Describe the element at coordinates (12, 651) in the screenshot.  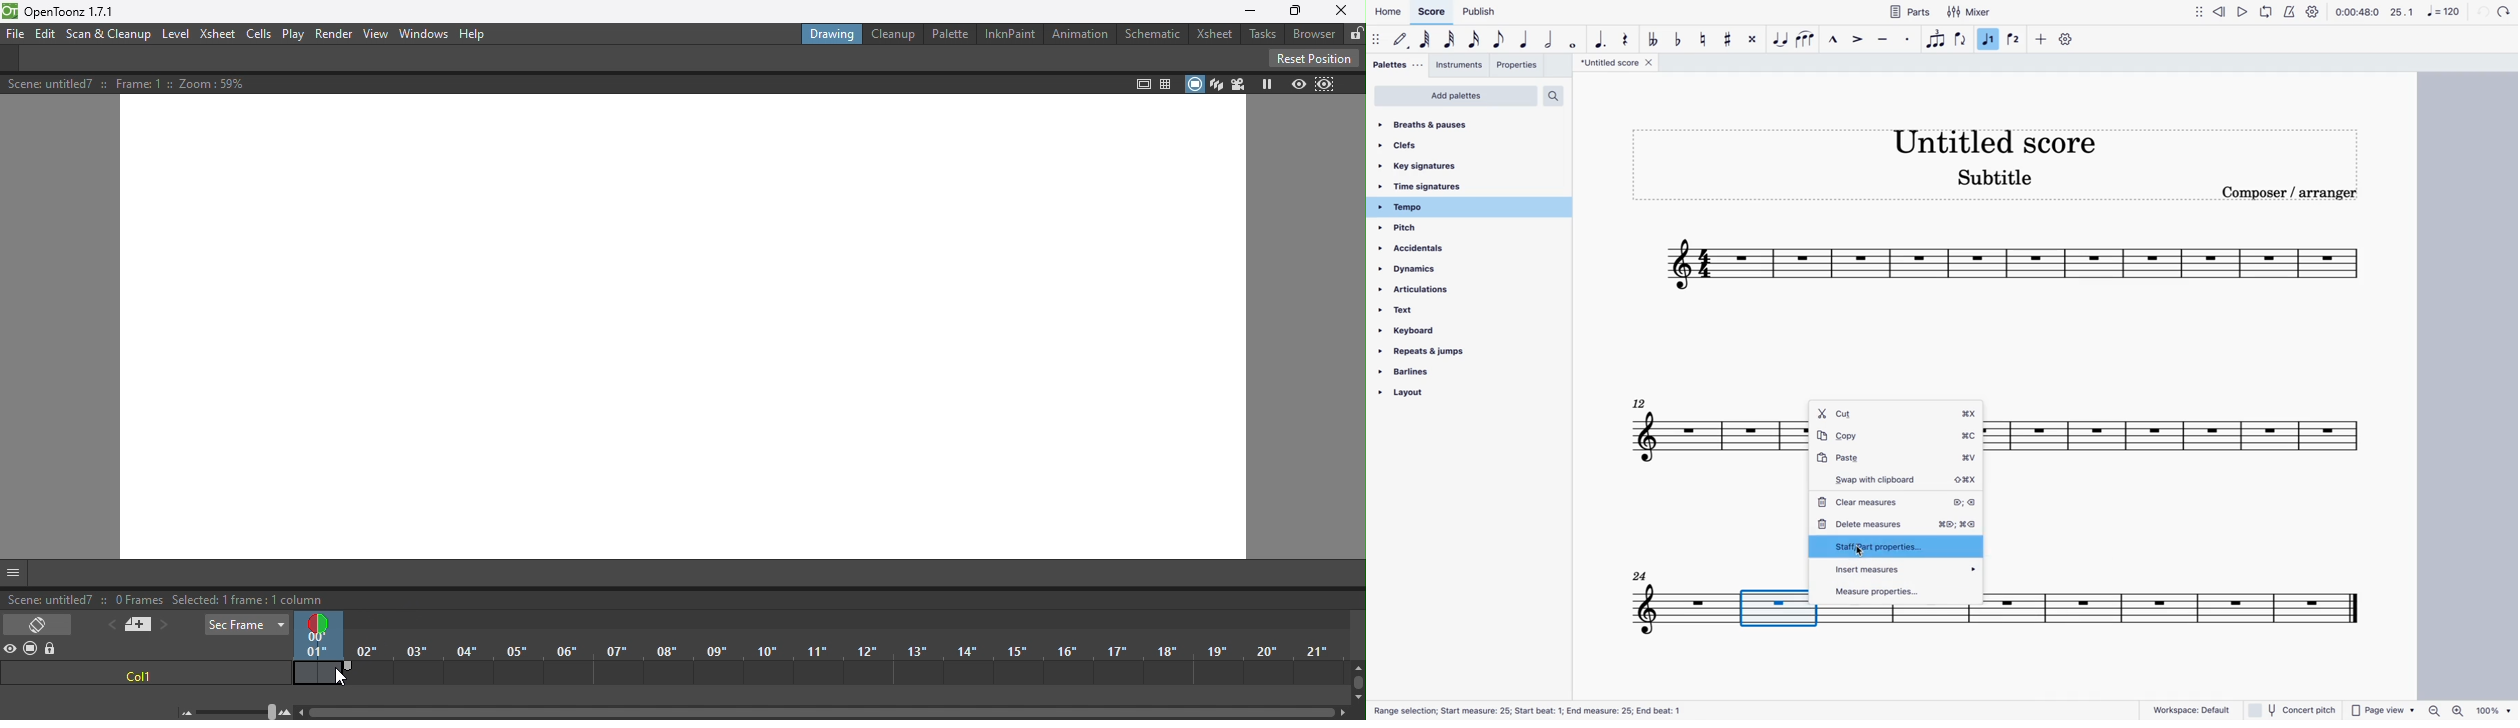
I see `Preview visibility toggle all` at that location.